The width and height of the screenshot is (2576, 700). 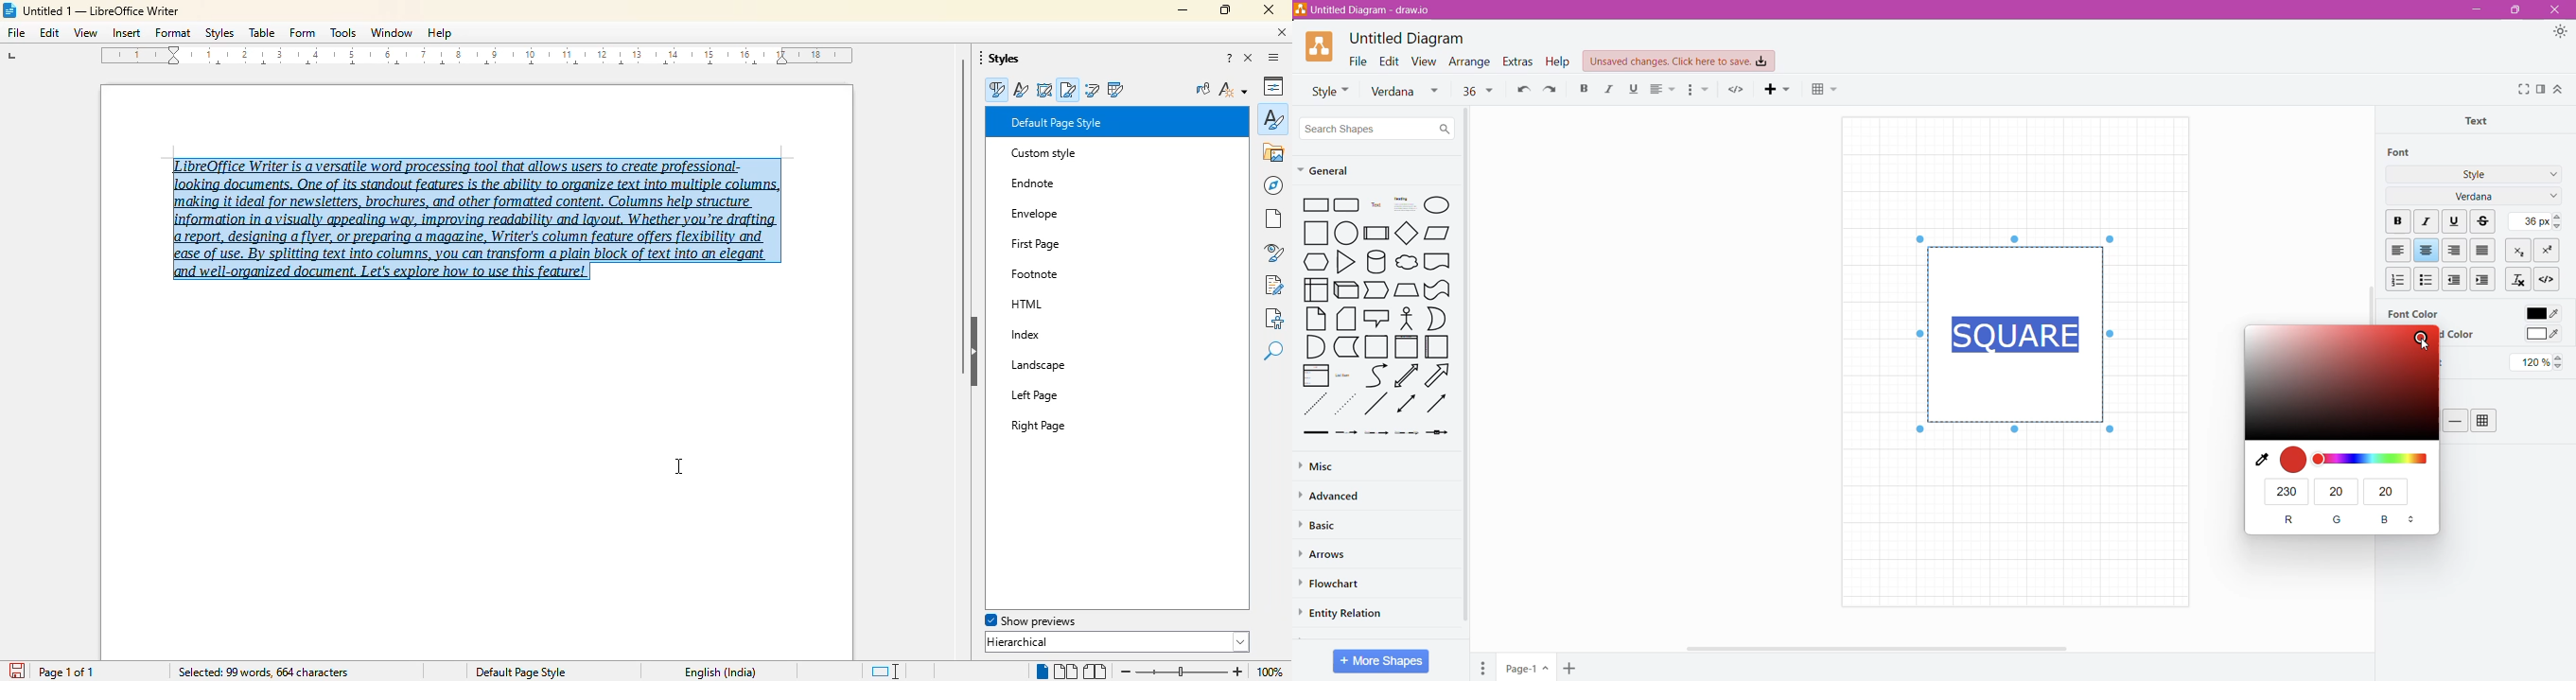 What do you see at coordinates (104, 12) in the screenshot?
I see `Untitled 1 -- LibreOffice Writer` at bounding box center [104, 12].